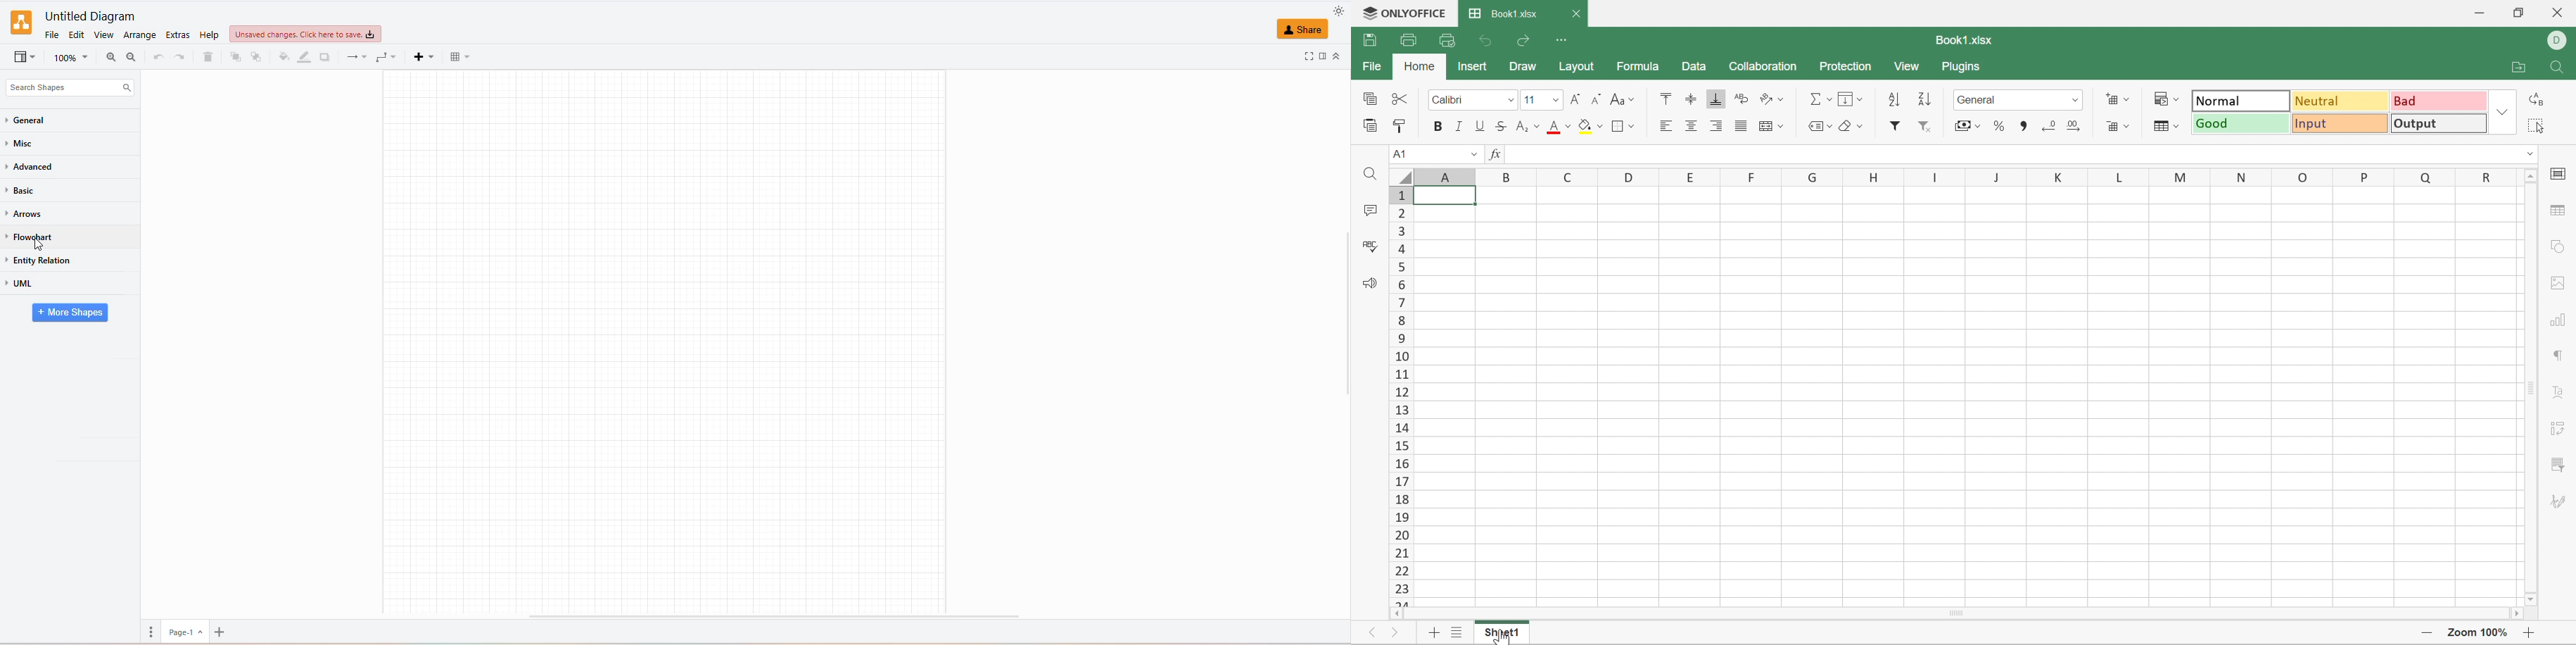 The height and width of the screenshot is (672, 2576). I want to click on Increase font size, so click(1577, 100).